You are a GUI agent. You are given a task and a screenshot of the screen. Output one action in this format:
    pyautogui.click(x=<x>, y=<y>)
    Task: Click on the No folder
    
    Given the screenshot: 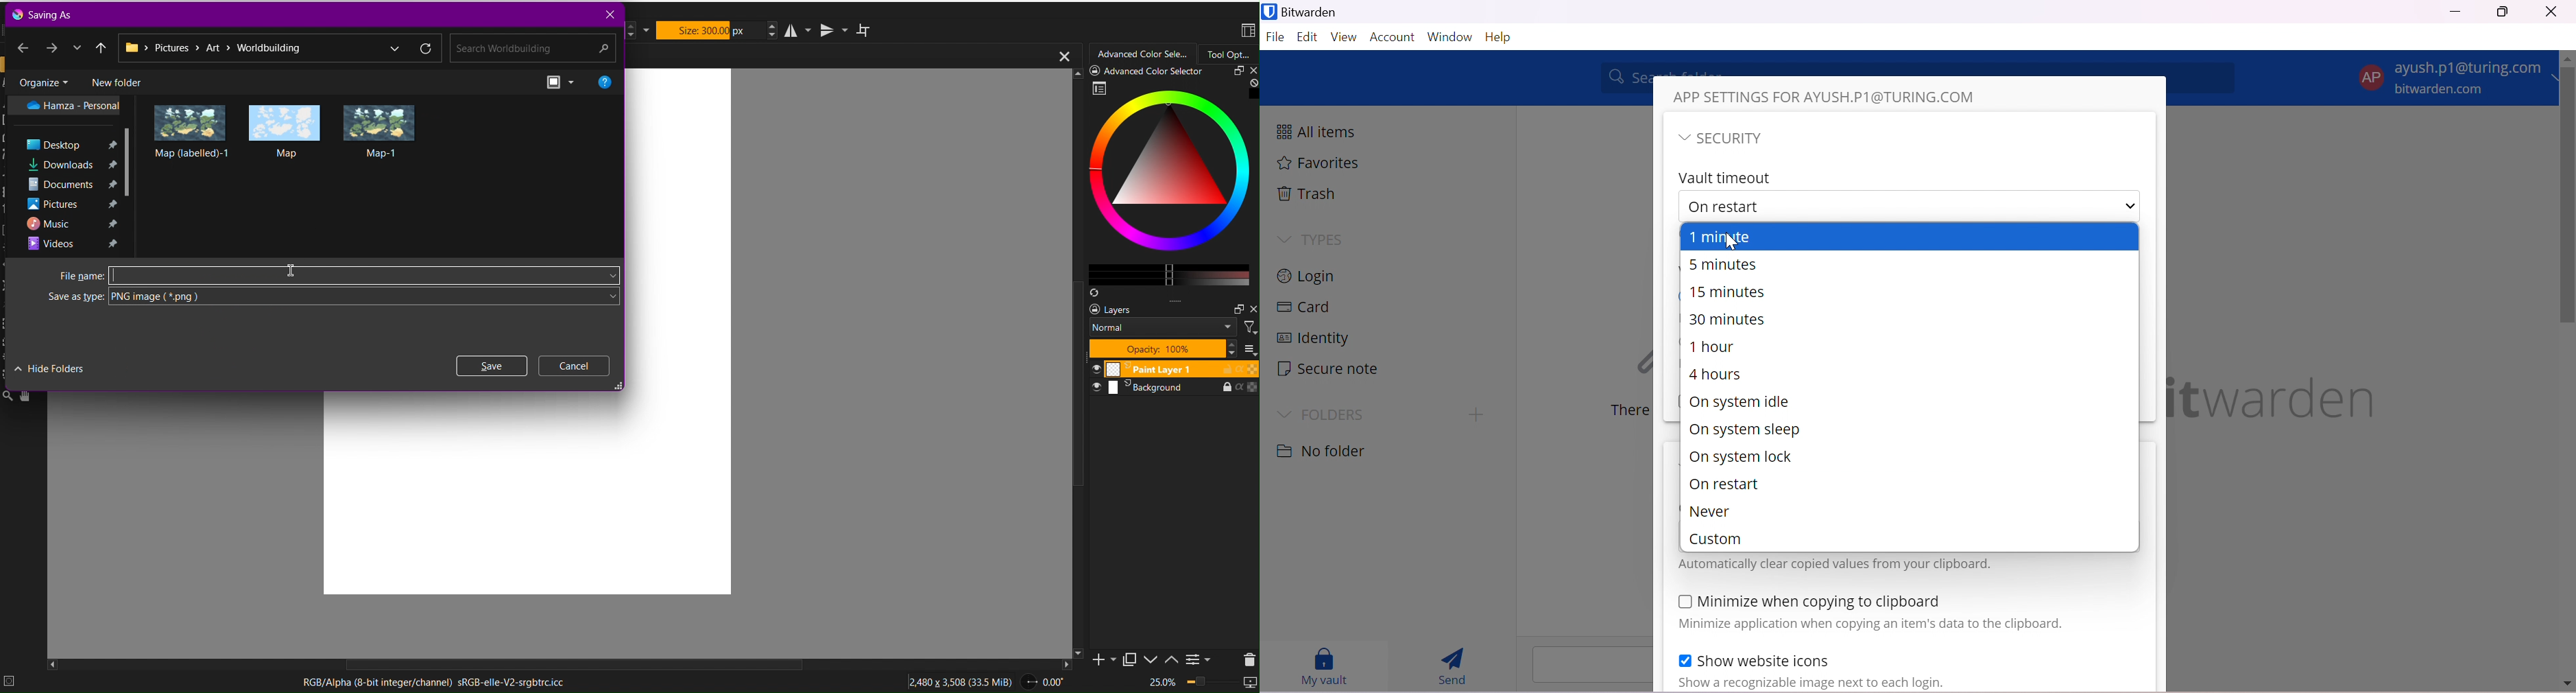 What is the action you would take?
    pyautogui.click(x=1323, y=453)
    